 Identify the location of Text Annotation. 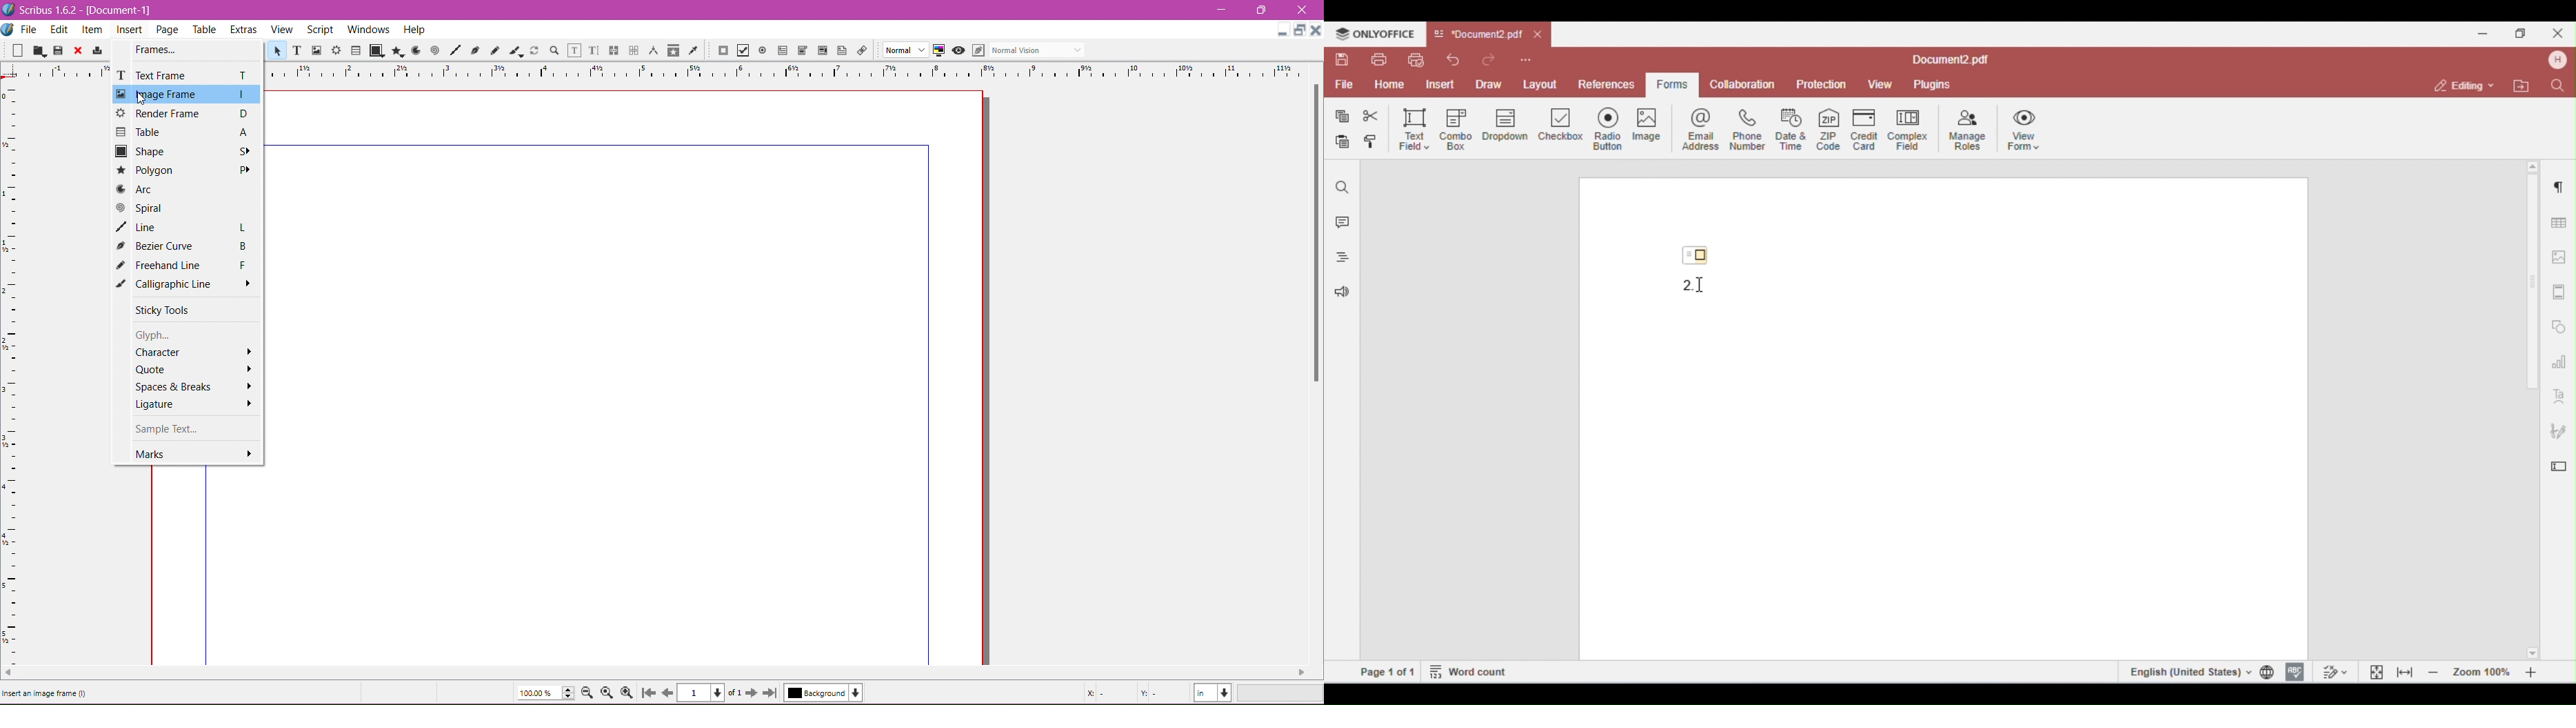
(842, 50).